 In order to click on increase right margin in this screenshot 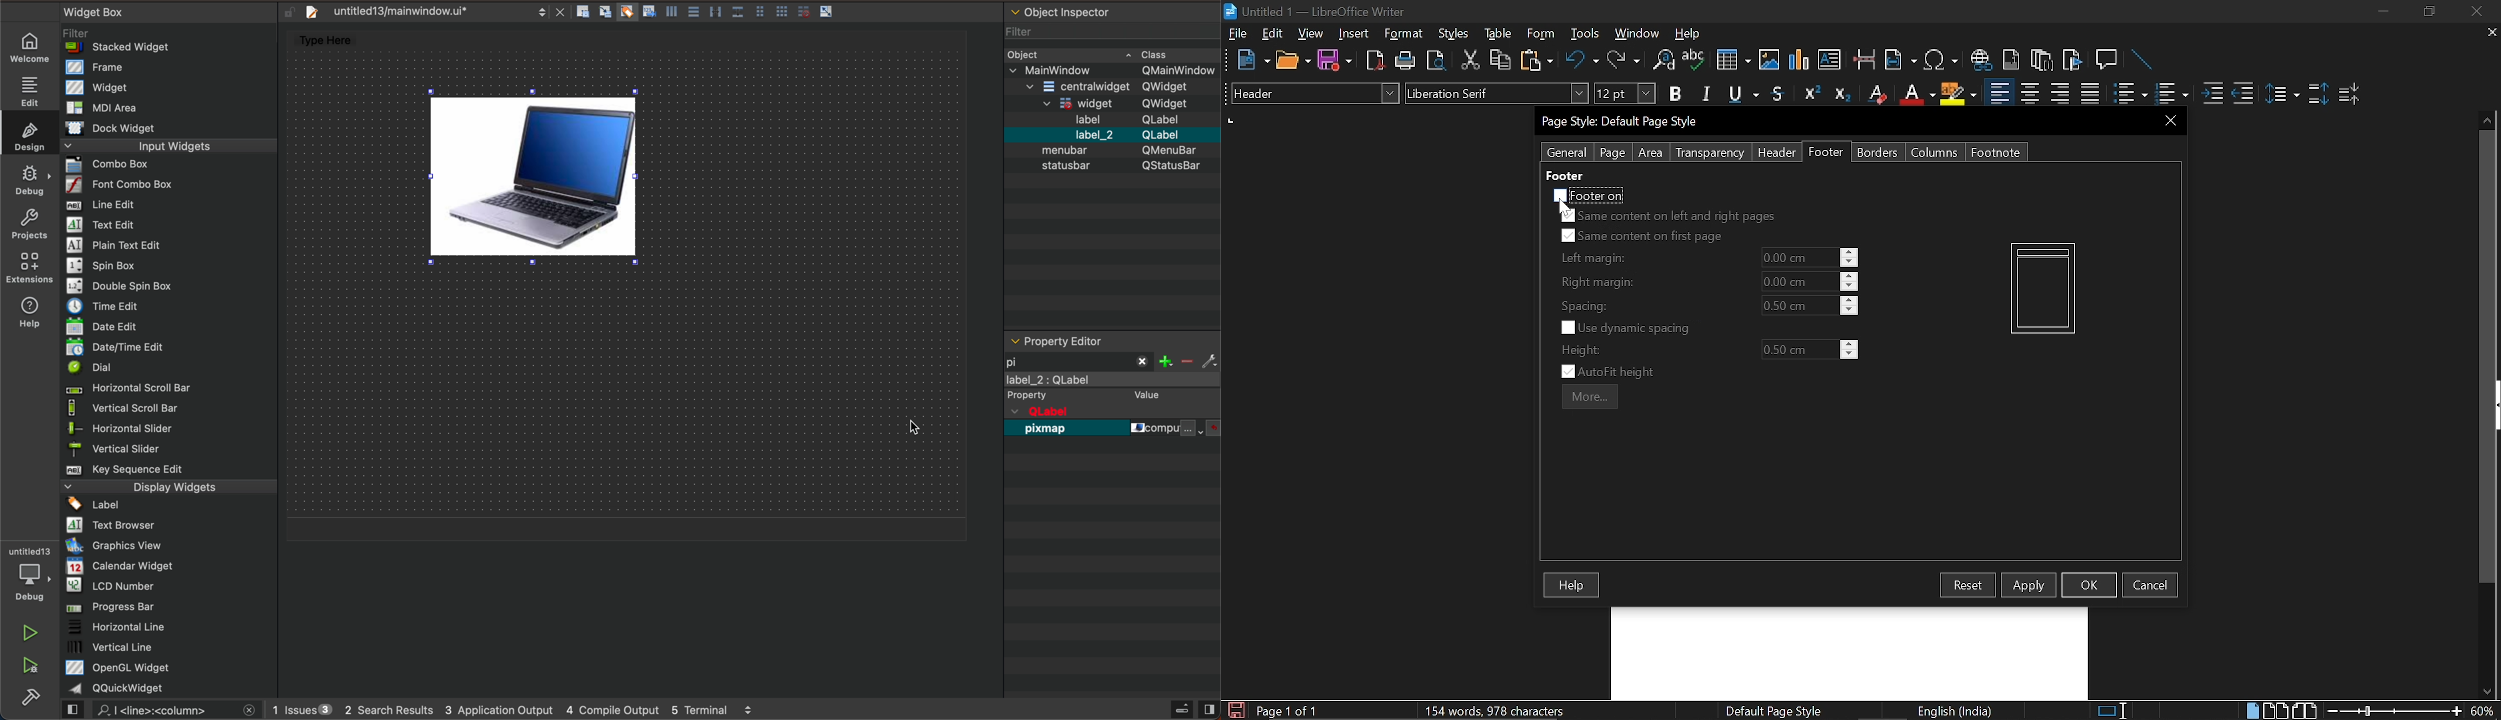, I will do `click(1850, 276)`.